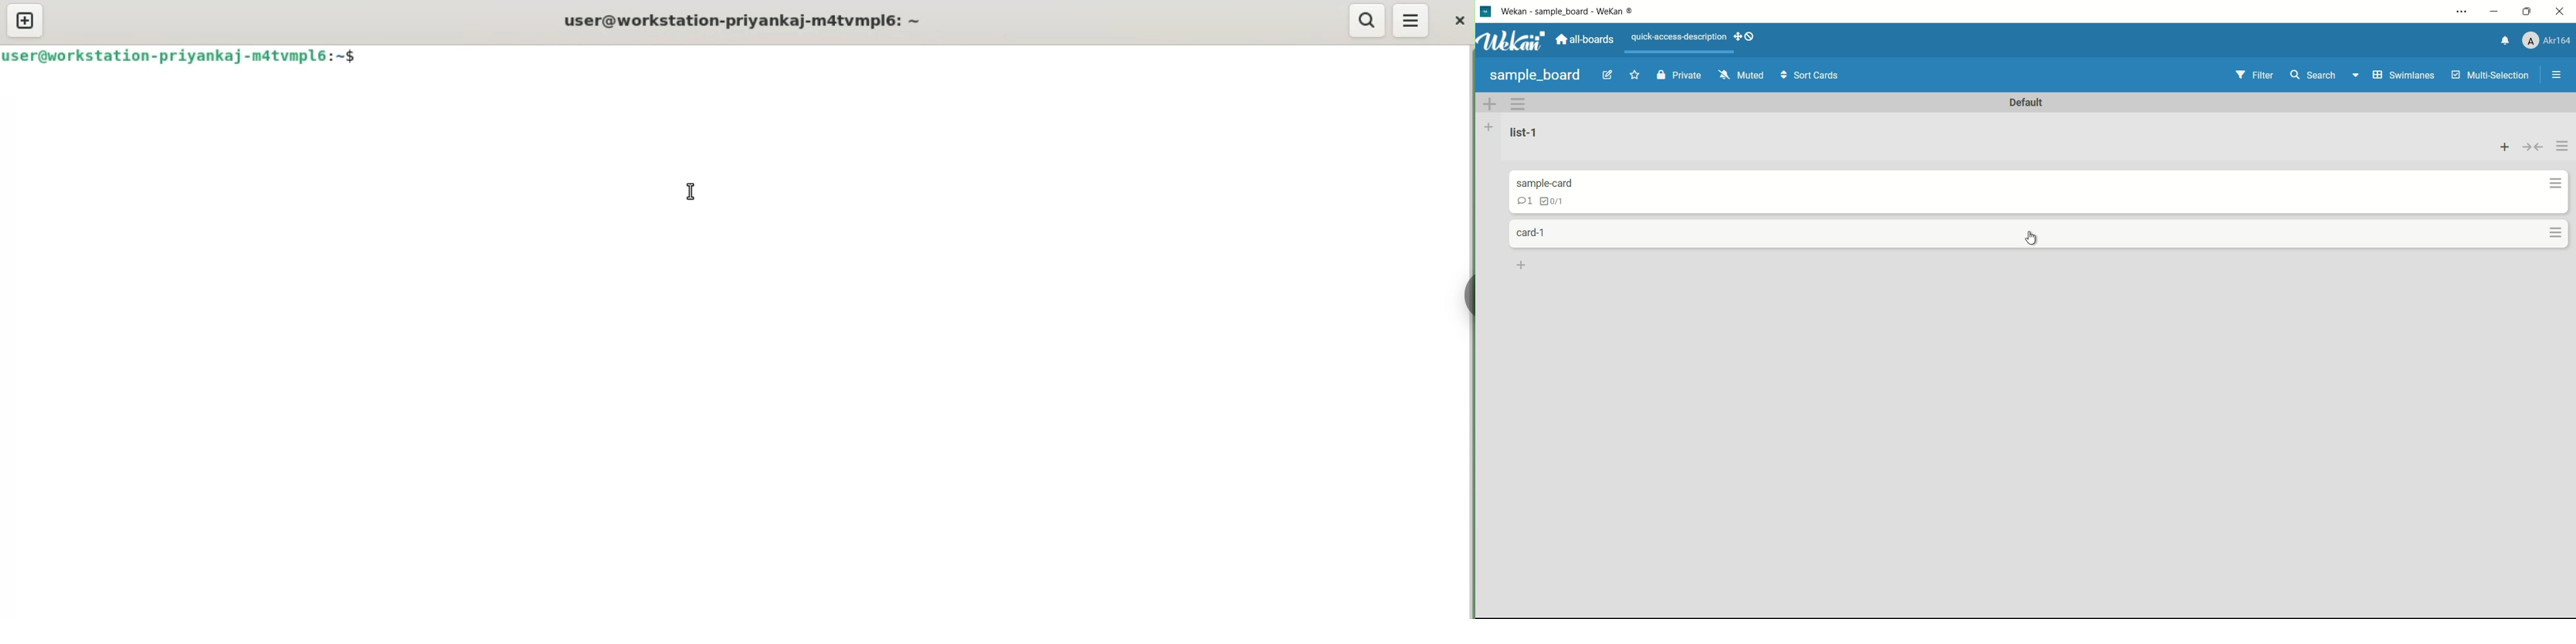 This screenshot has height=644, width=2576. Describe the element at coordinates (1513, 42) in the screenshot. I see `Wekan logo` at that location.